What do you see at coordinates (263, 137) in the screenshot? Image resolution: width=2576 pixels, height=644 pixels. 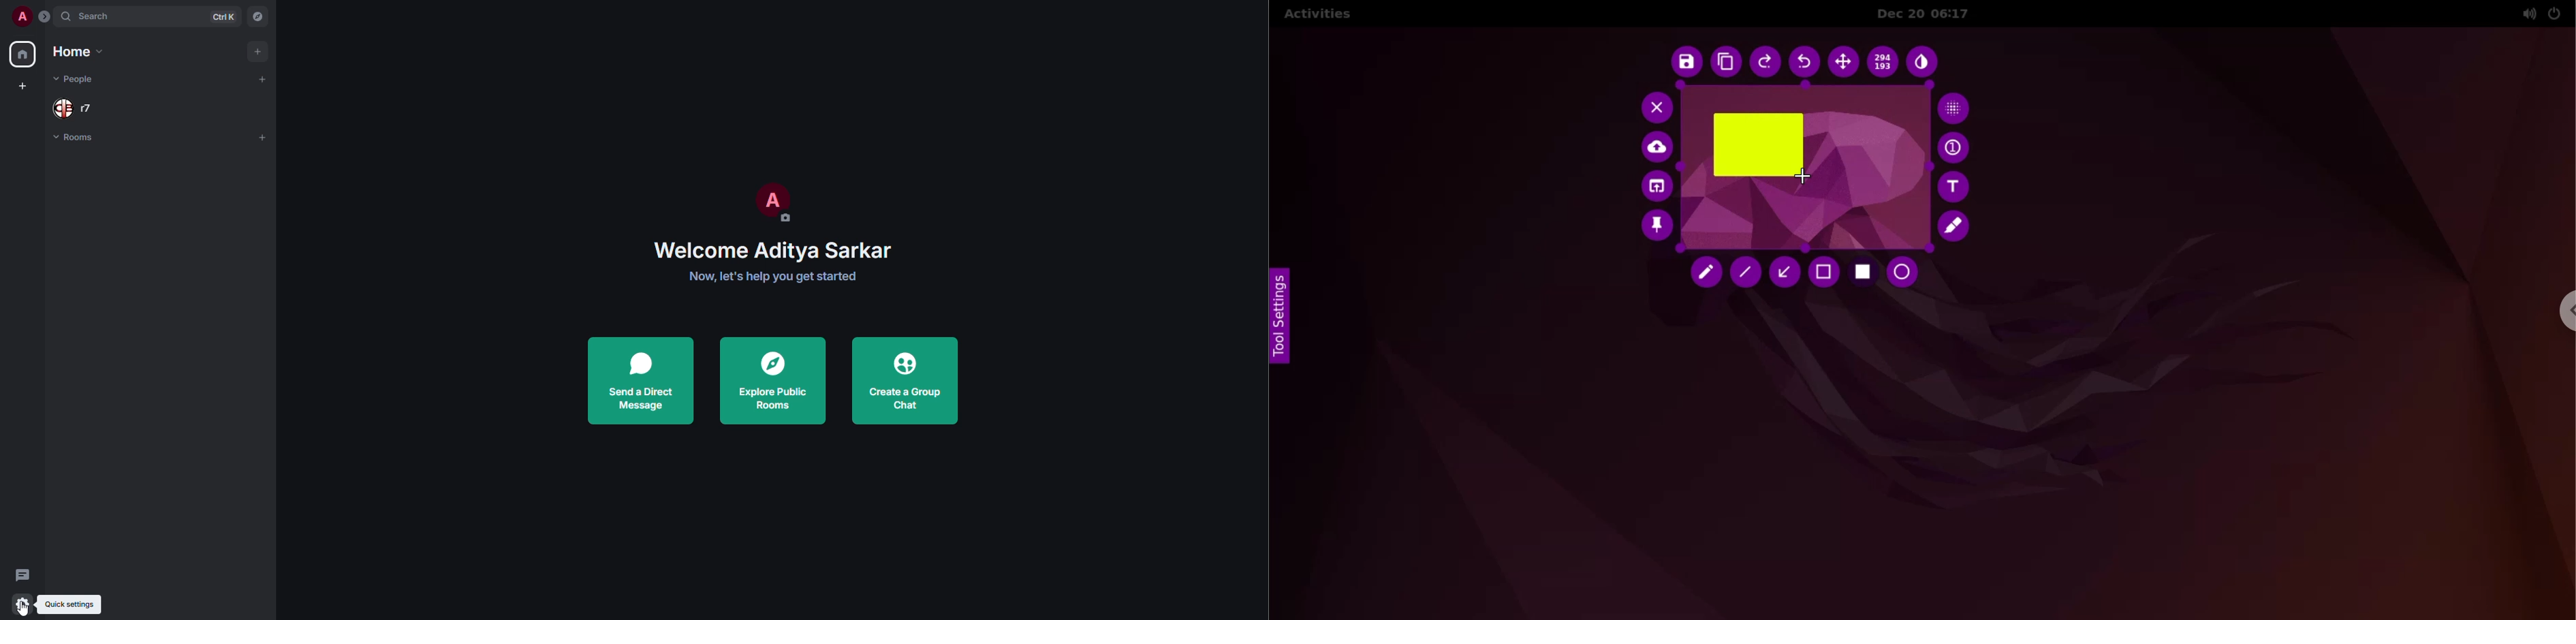 I see `add` at bounding box center [263, 137].